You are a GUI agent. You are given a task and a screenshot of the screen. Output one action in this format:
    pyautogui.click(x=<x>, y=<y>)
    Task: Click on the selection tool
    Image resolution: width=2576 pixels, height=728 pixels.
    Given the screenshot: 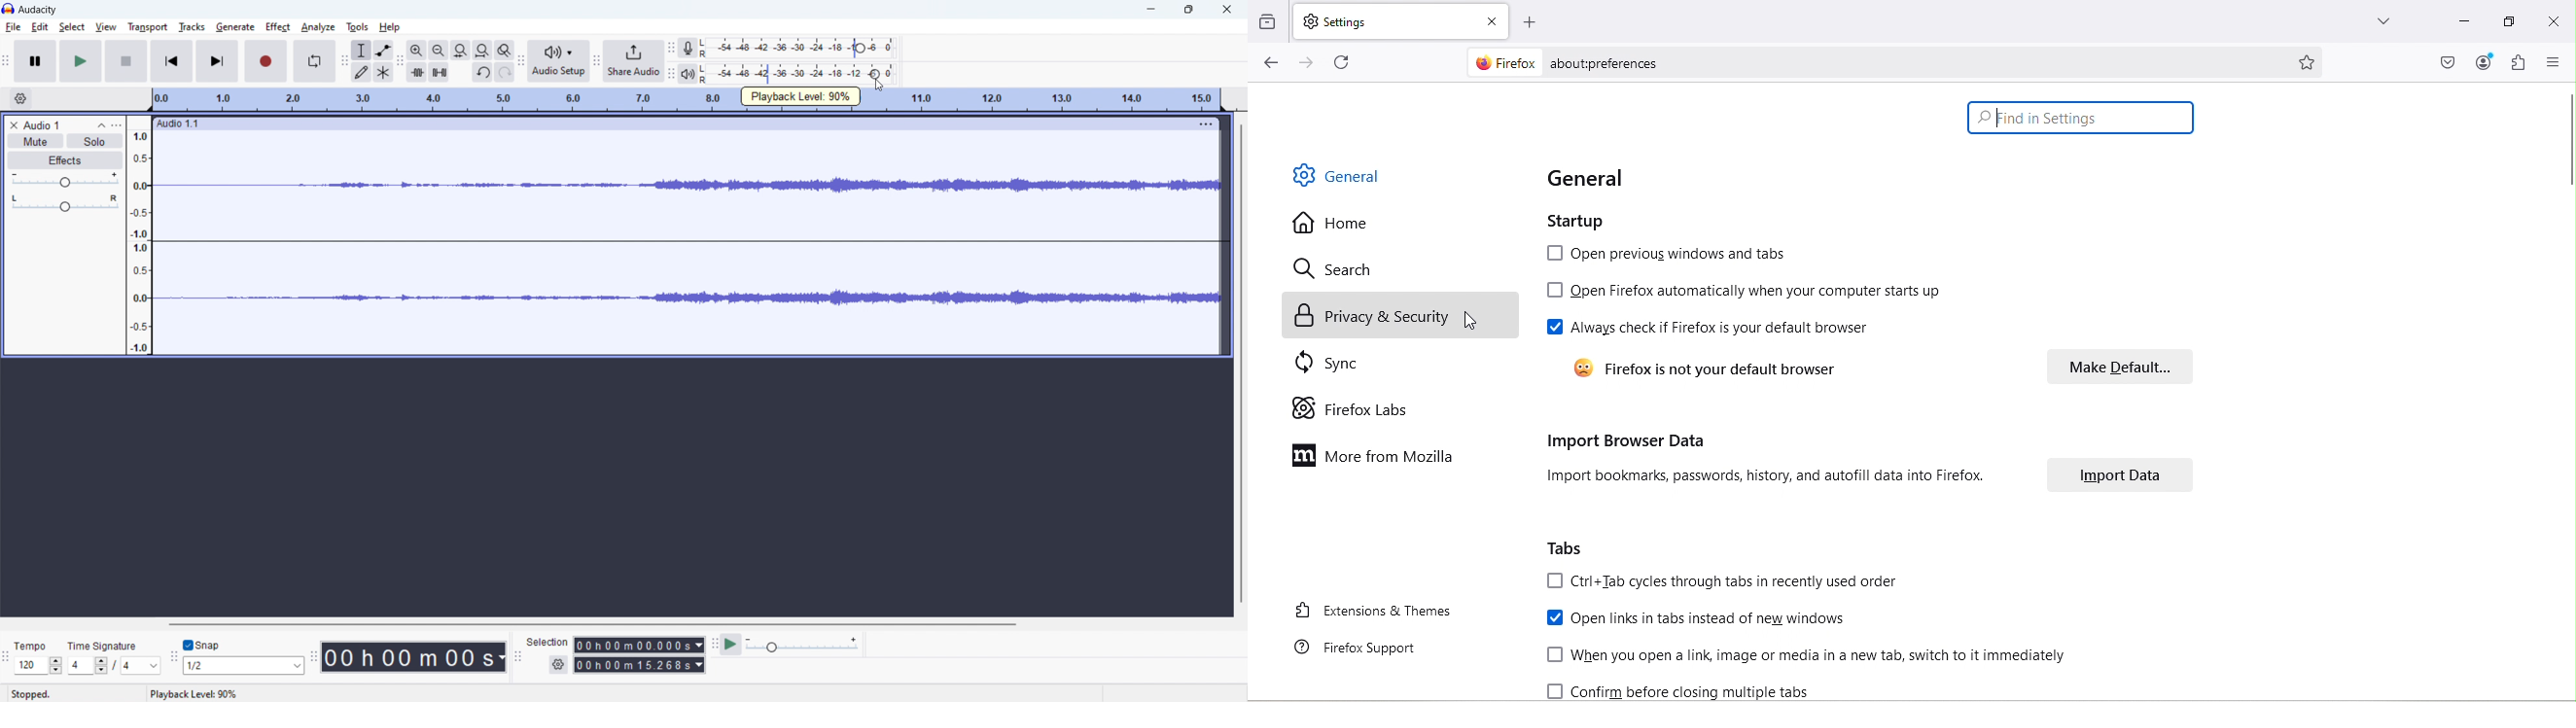 What is the action you would take?
    pyautogui.click(x=362, y=49)
    